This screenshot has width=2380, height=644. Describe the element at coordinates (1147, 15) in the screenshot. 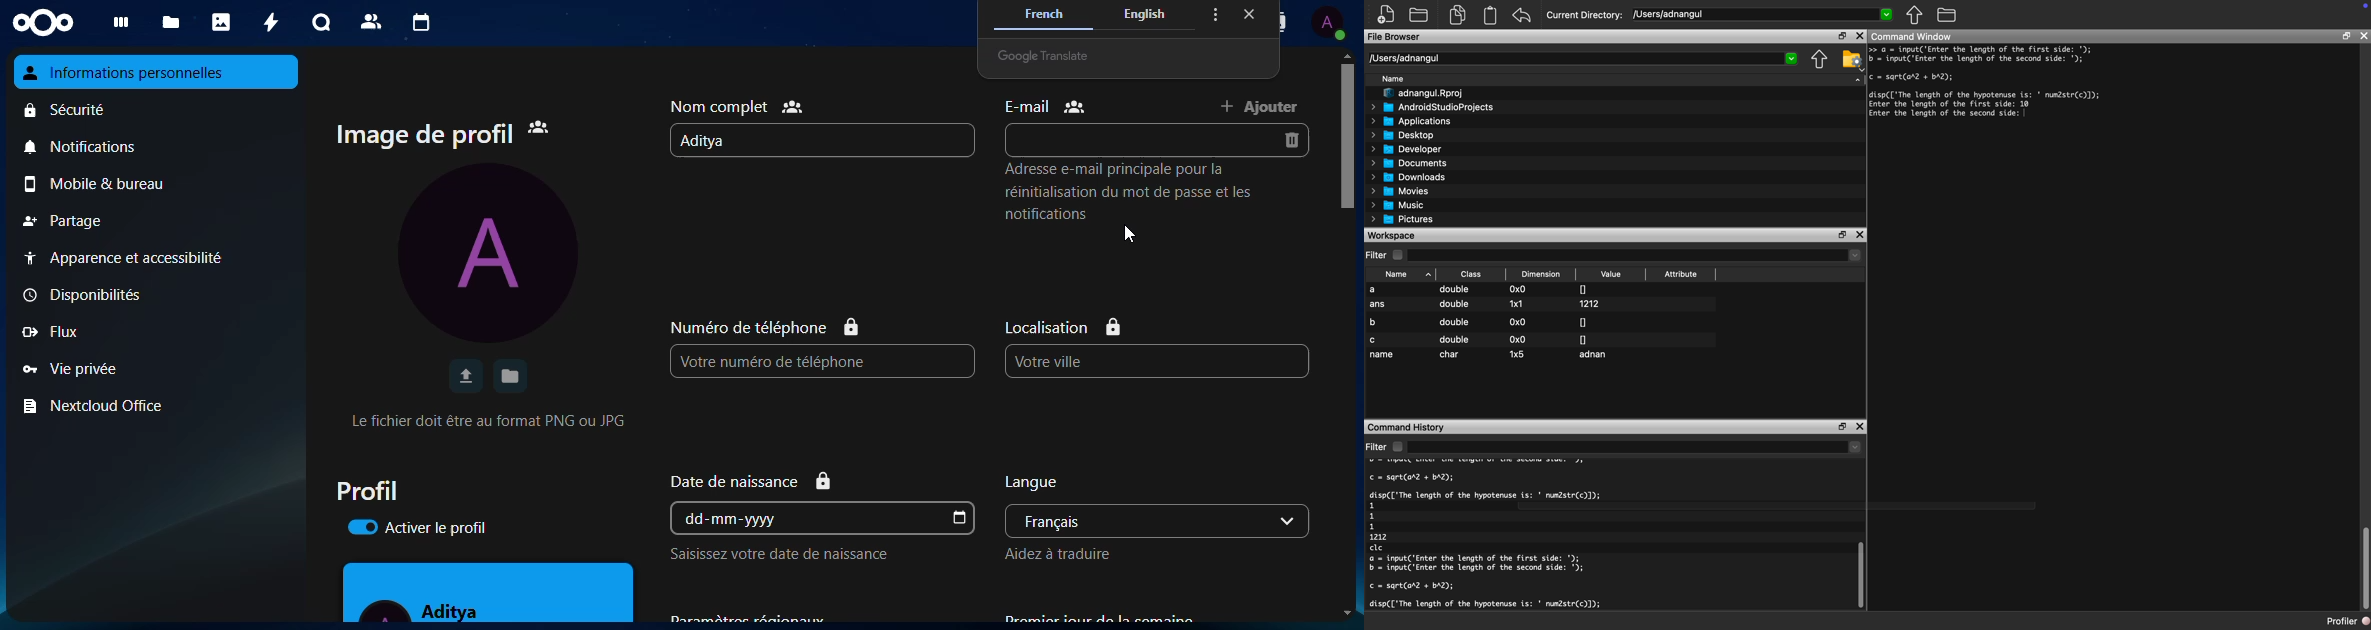

I see `english` at that location.